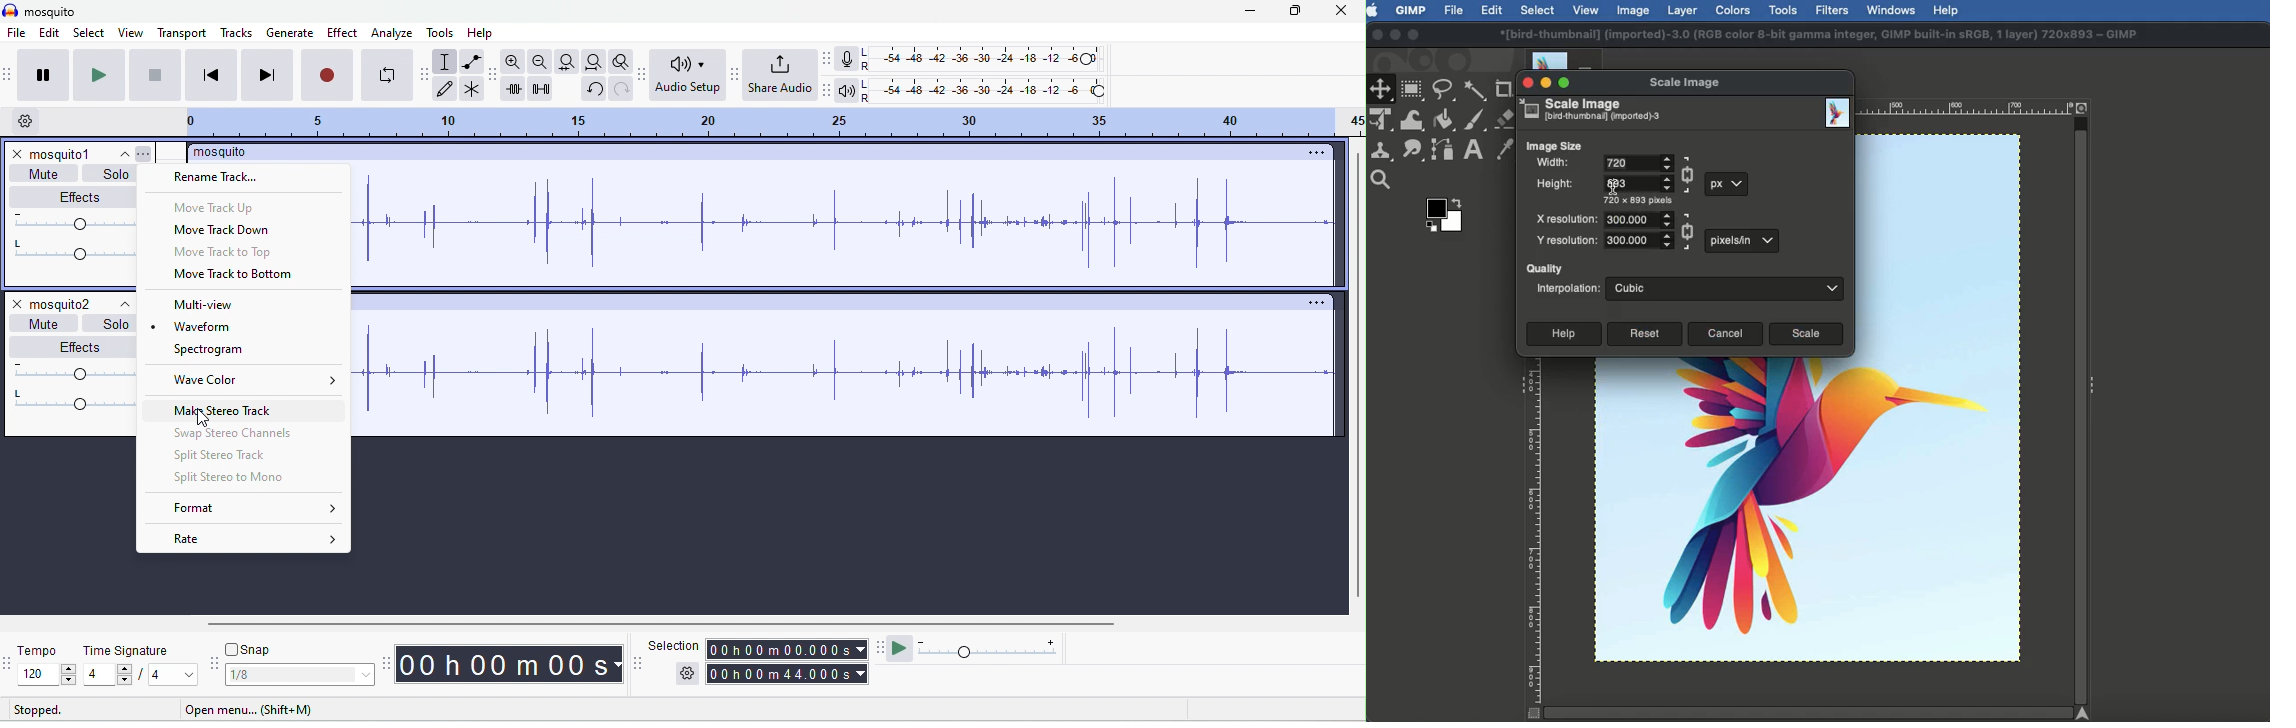 This screenshot has width=2296, height=728. I want to click on volume, so click(79, 221).